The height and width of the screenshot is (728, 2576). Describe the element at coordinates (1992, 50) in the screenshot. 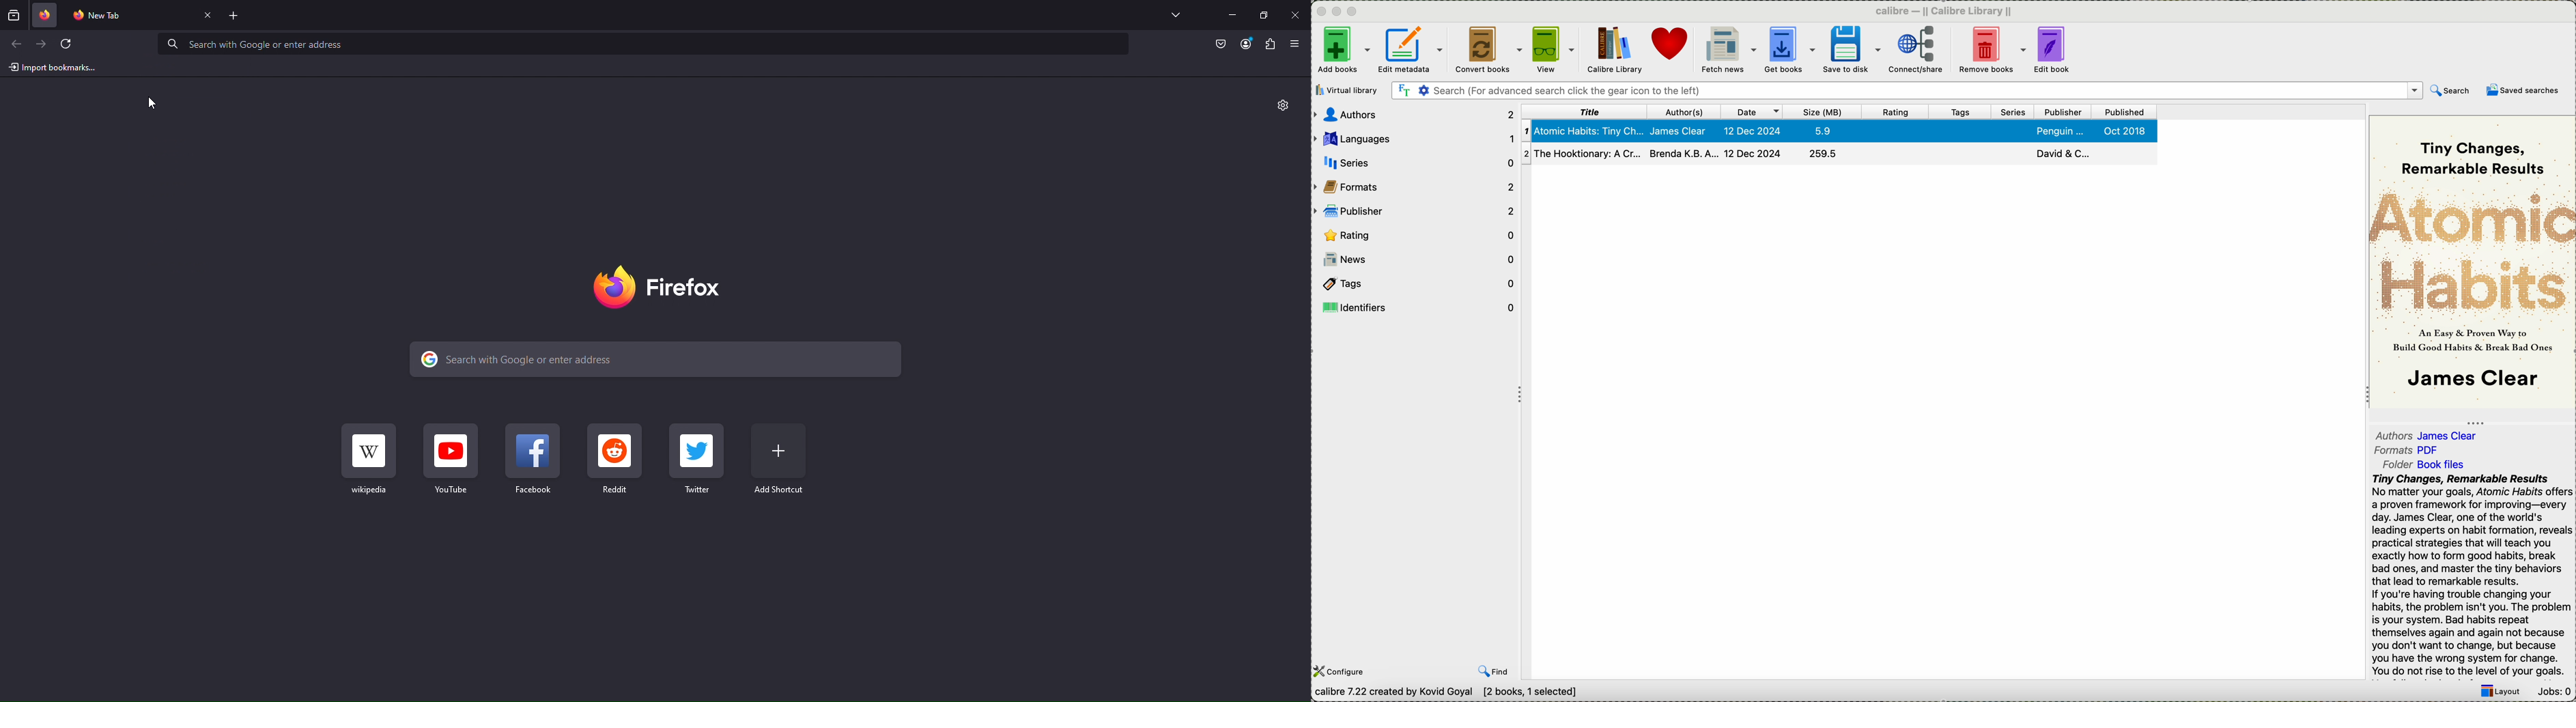

I see `remove books` at that location.